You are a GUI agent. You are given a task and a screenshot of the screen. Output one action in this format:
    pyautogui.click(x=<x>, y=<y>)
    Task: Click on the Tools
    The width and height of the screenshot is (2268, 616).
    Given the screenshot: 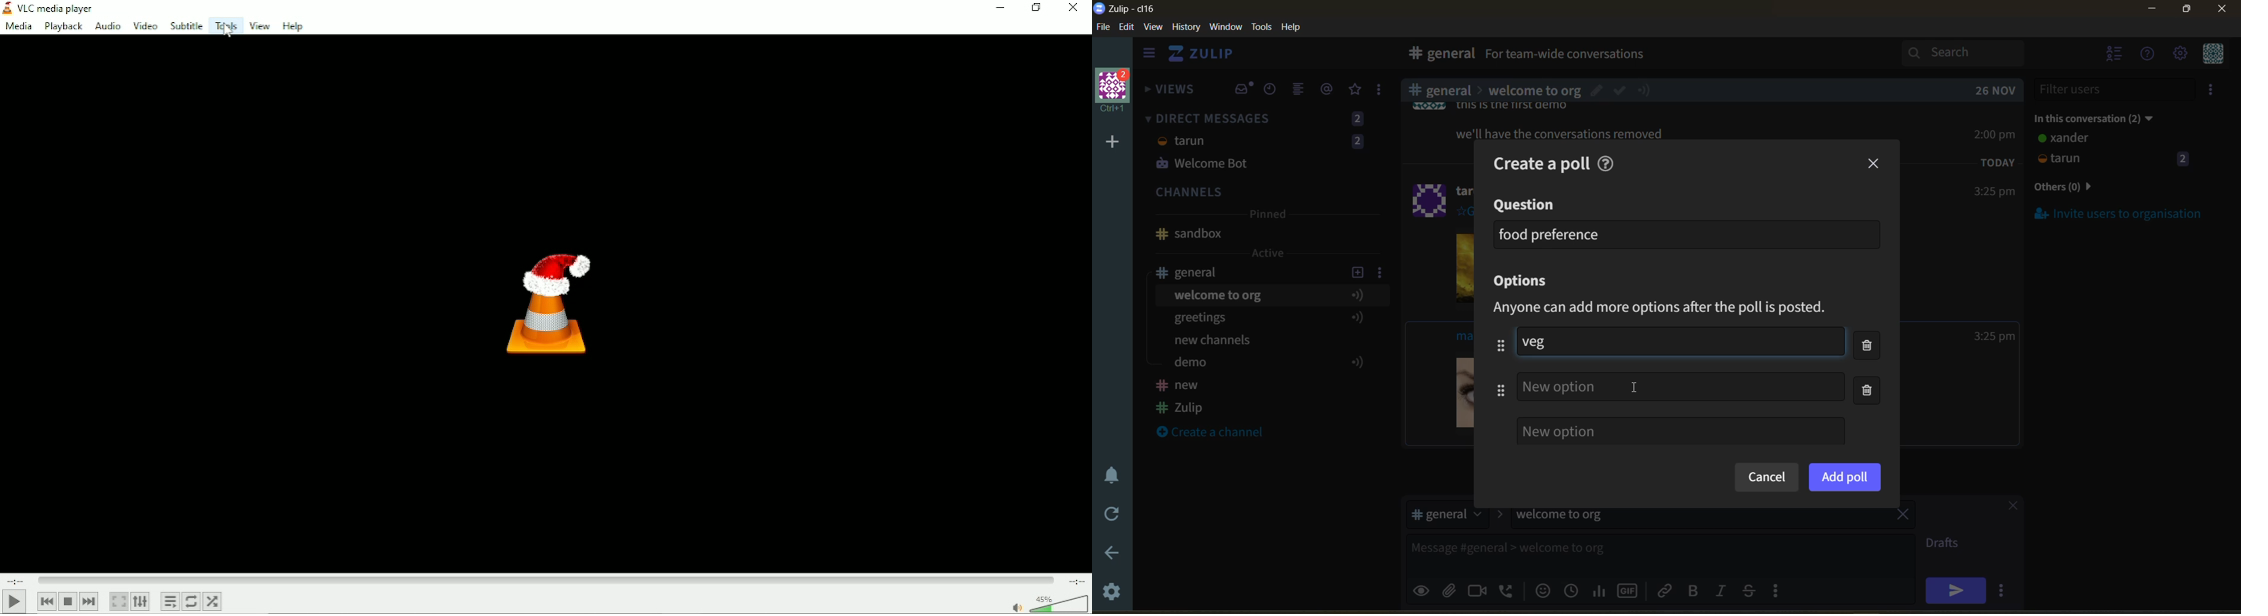 What is the action you would take?
    pyautogui.click(x=225, y=25)
    